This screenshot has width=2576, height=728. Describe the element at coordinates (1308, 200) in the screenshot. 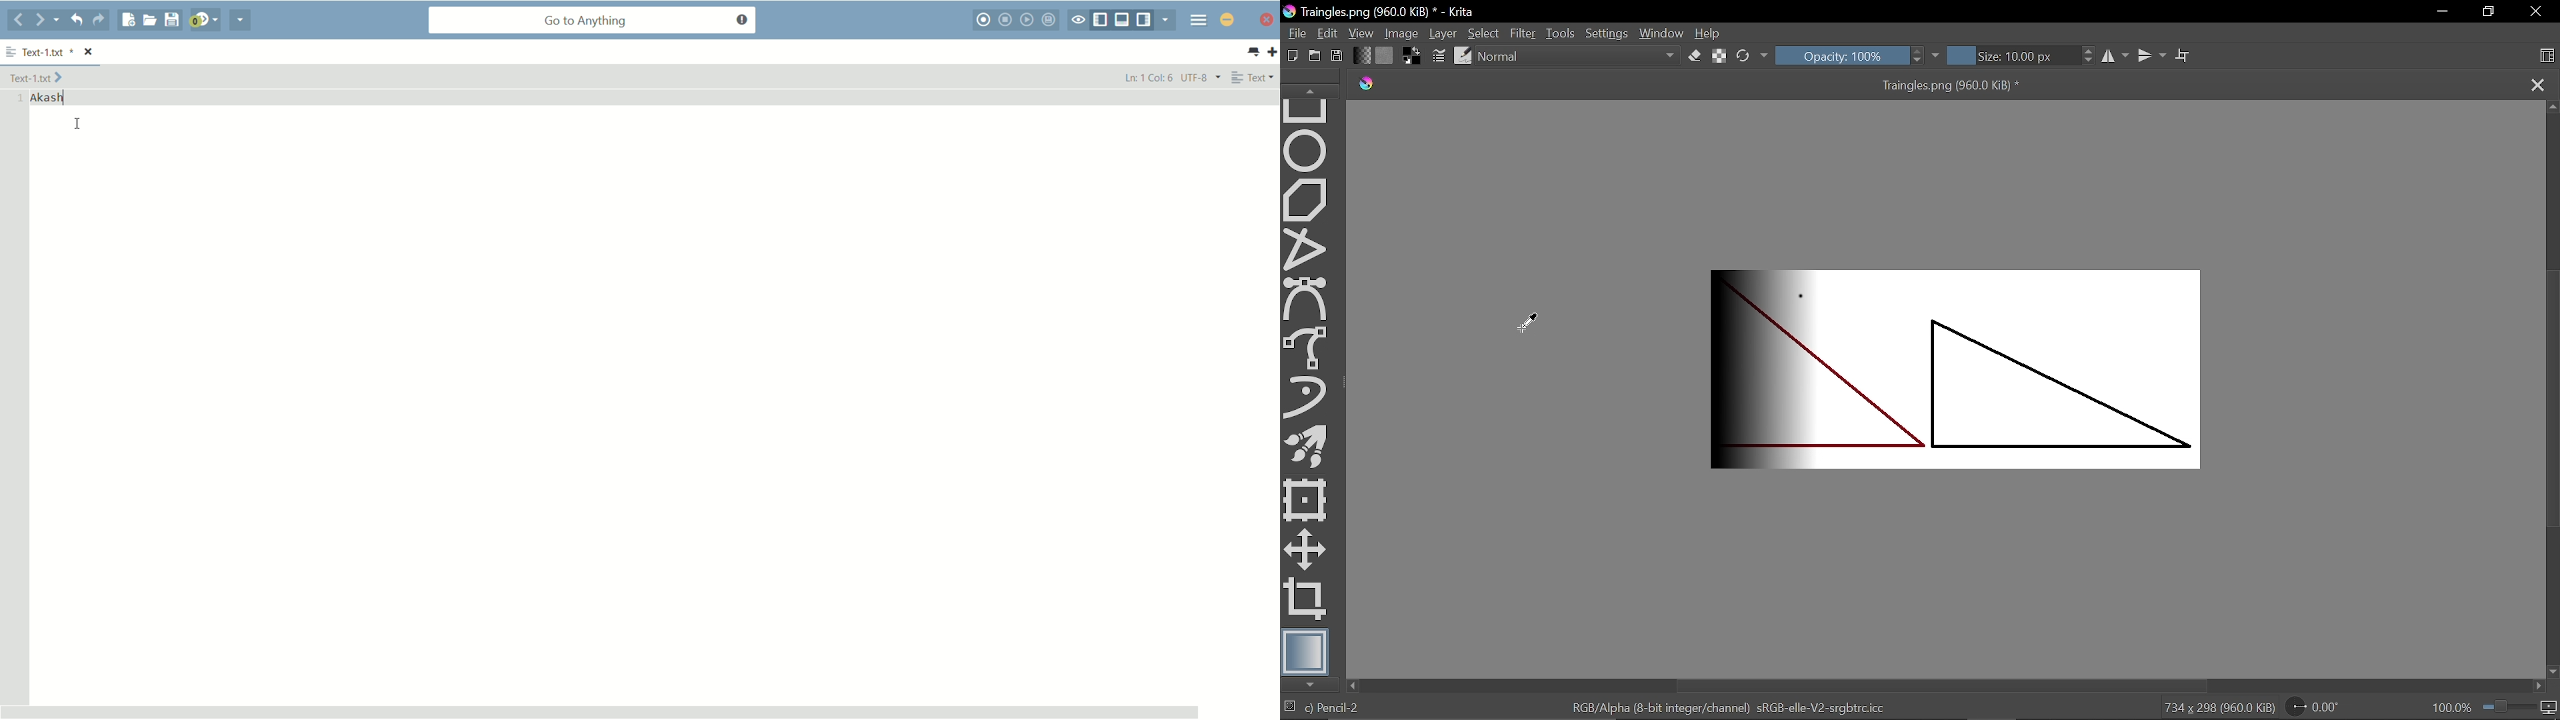

I see `Polygon tool` at that location.